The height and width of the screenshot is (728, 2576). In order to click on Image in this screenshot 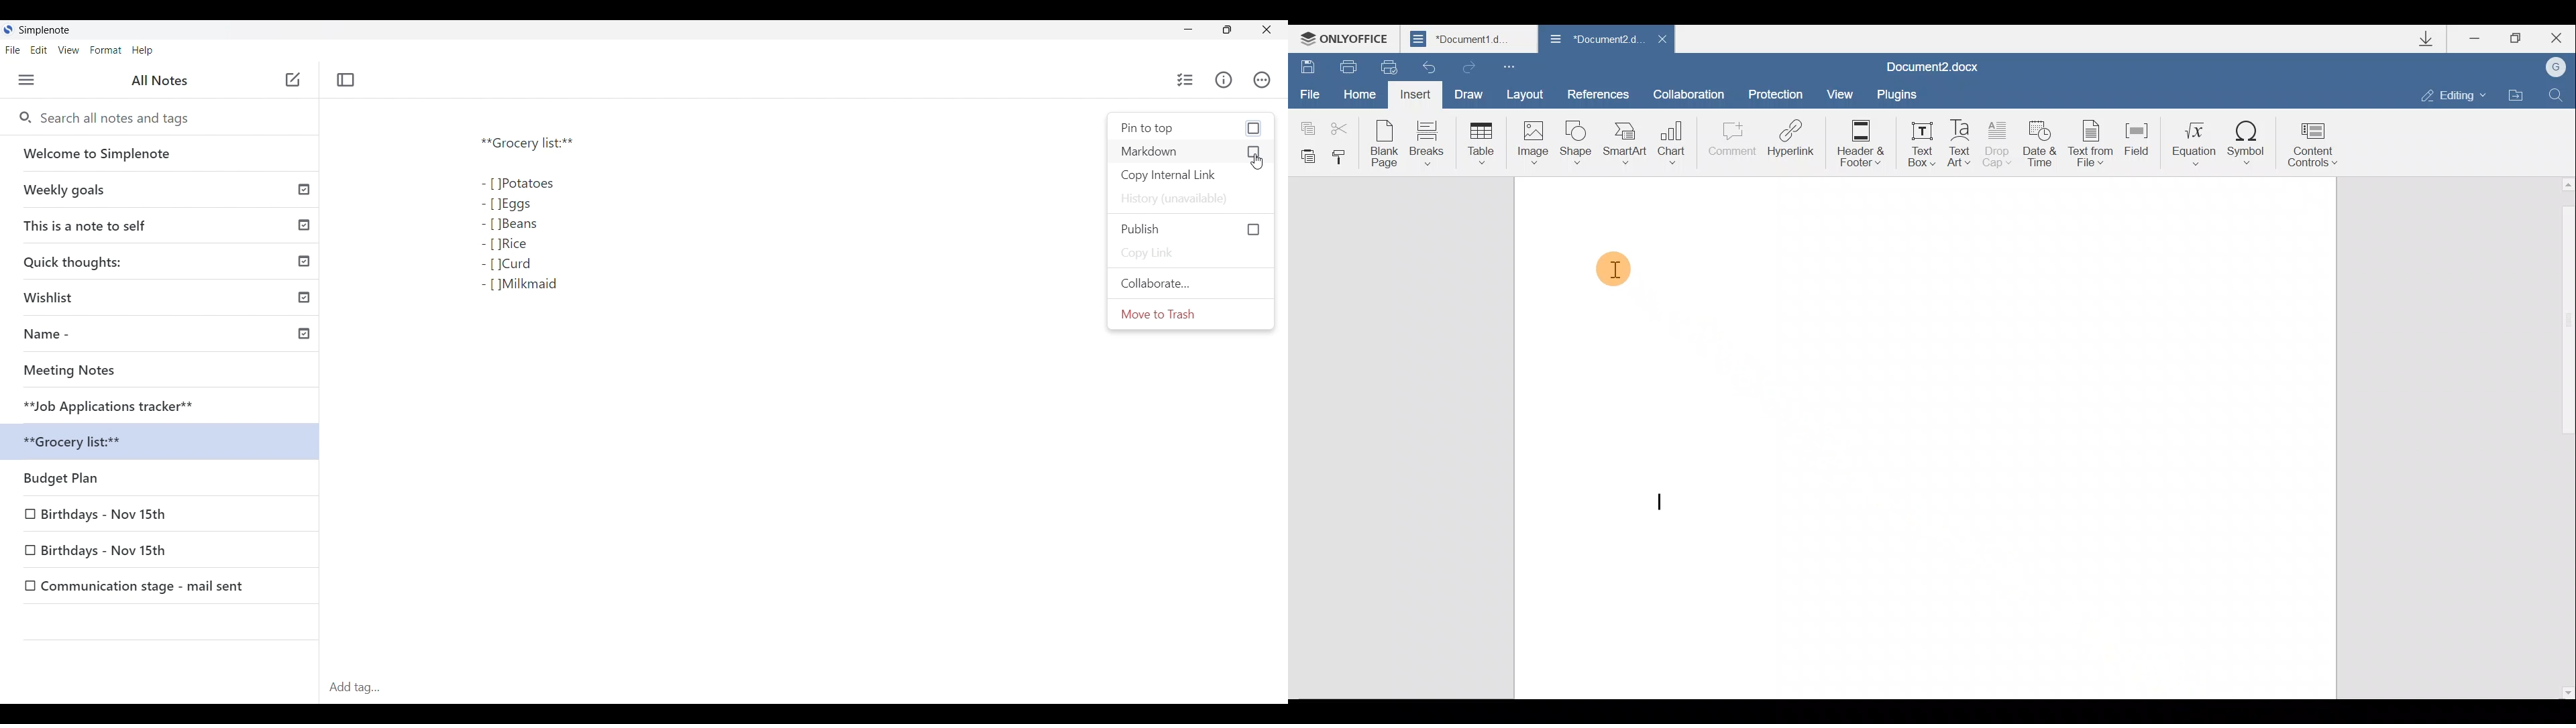, I will do `click(1532, 142)`.